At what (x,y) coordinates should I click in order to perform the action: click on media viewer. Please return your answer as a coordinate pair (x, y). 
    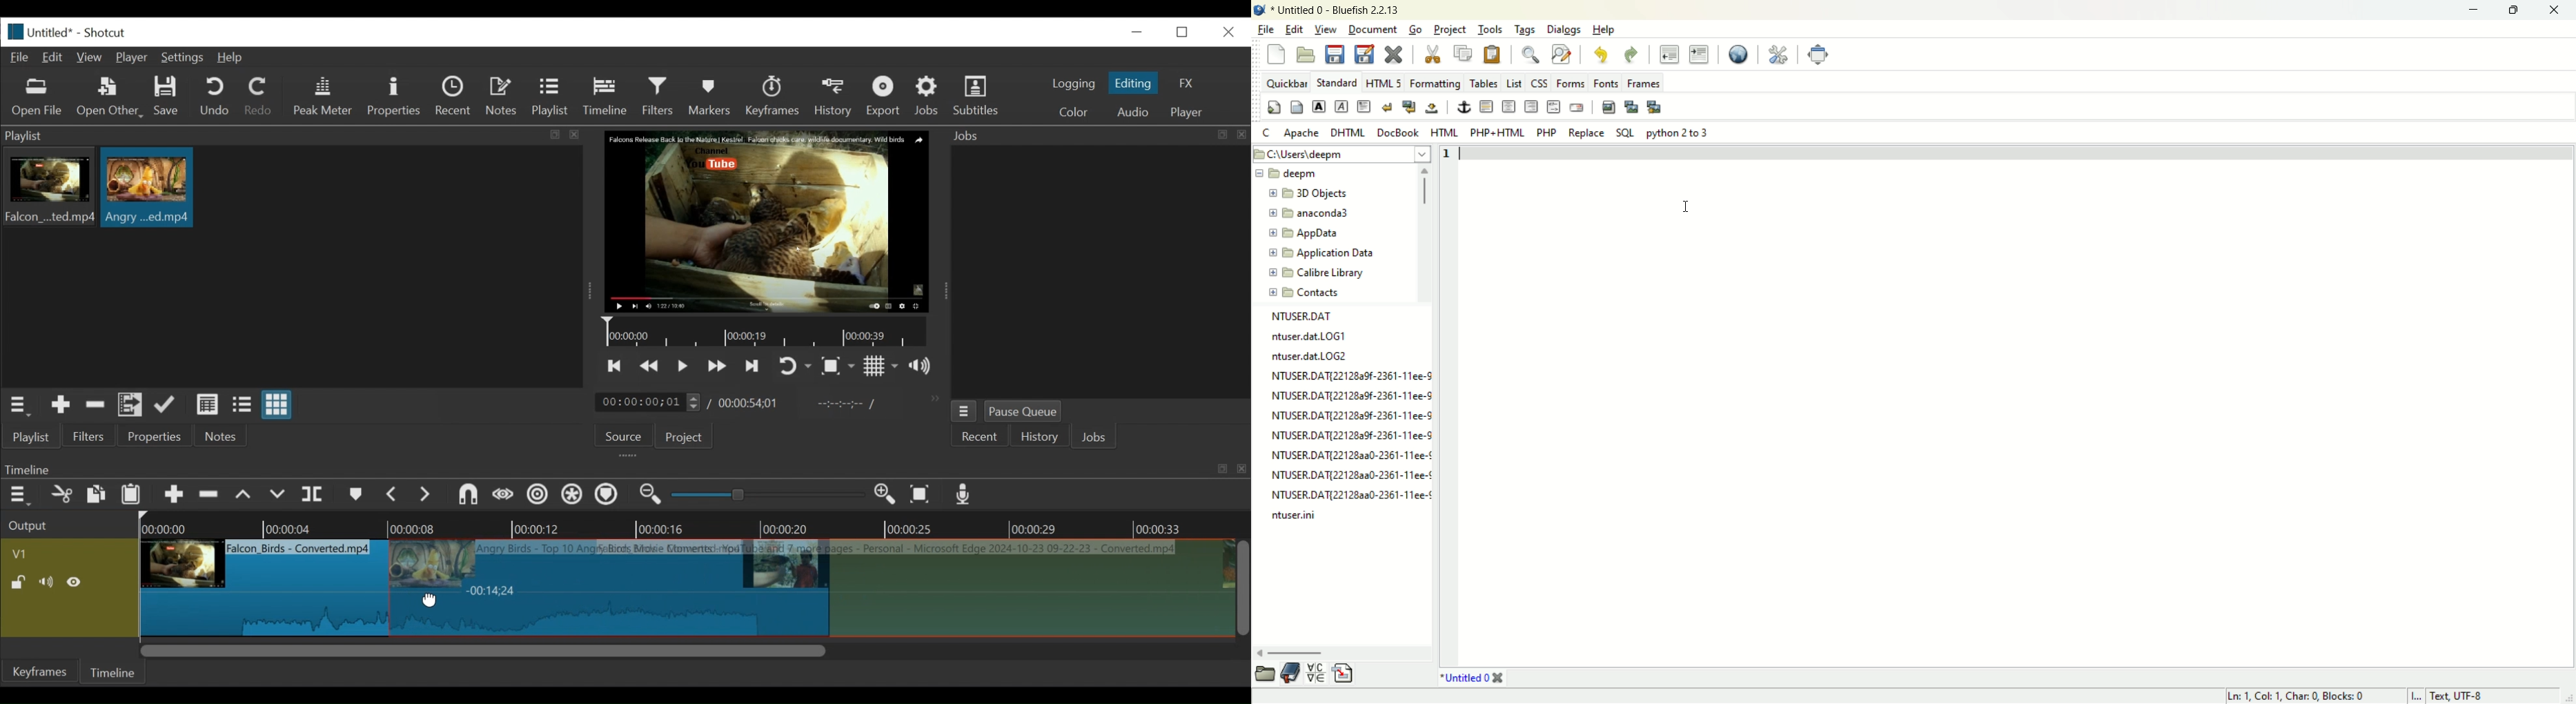
    Looking at the image, I should click on (765, 221).